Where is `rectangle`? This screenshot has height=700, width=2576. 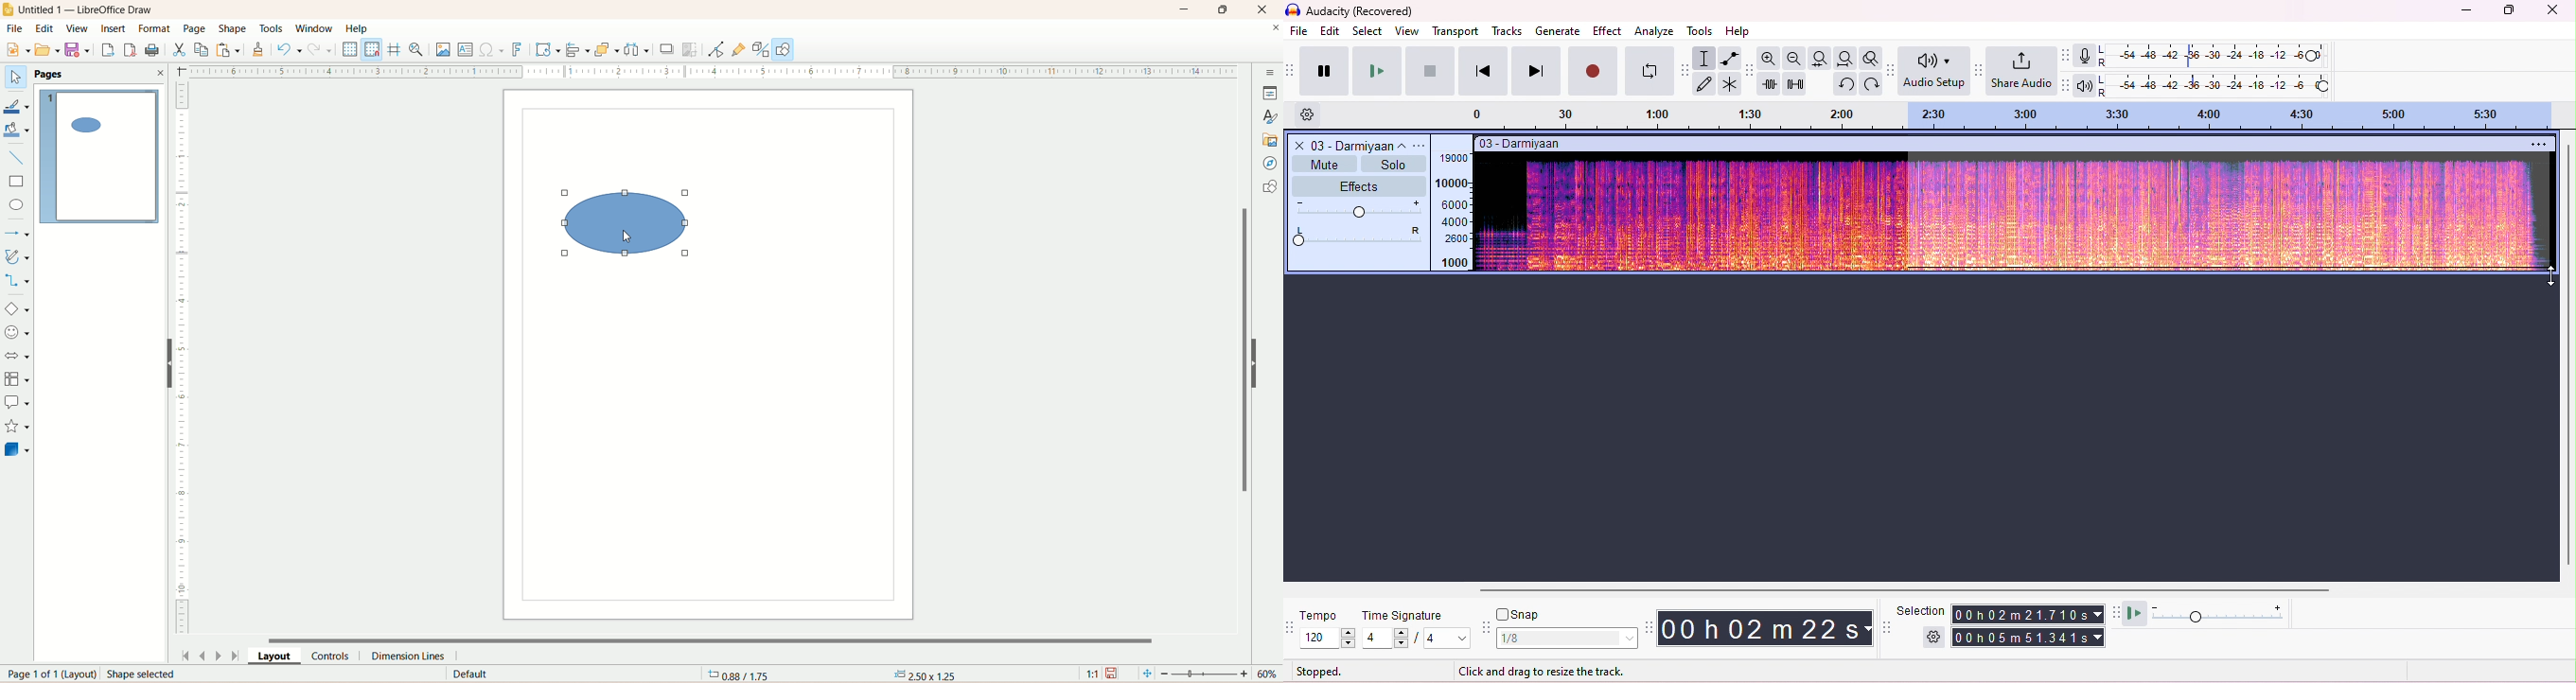 rectangle is located at coordinates (18, 180).